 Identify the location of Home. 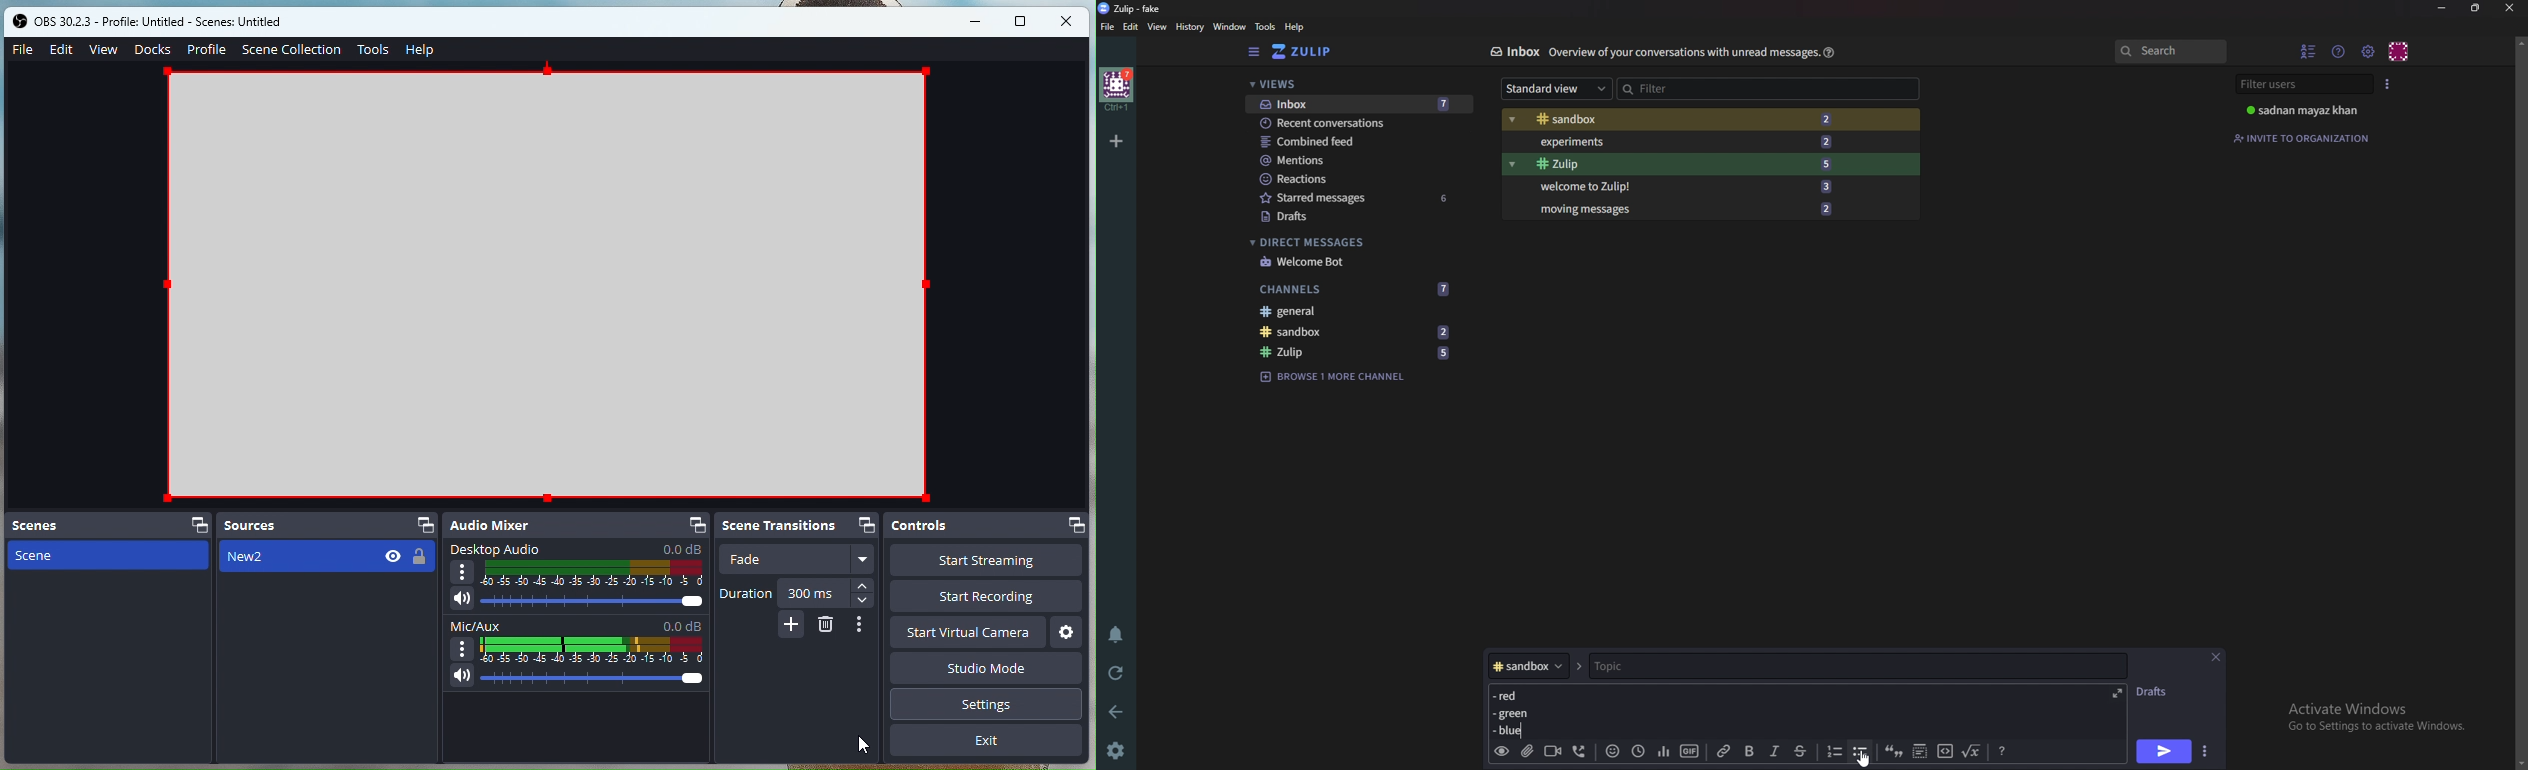
(1118, 89).